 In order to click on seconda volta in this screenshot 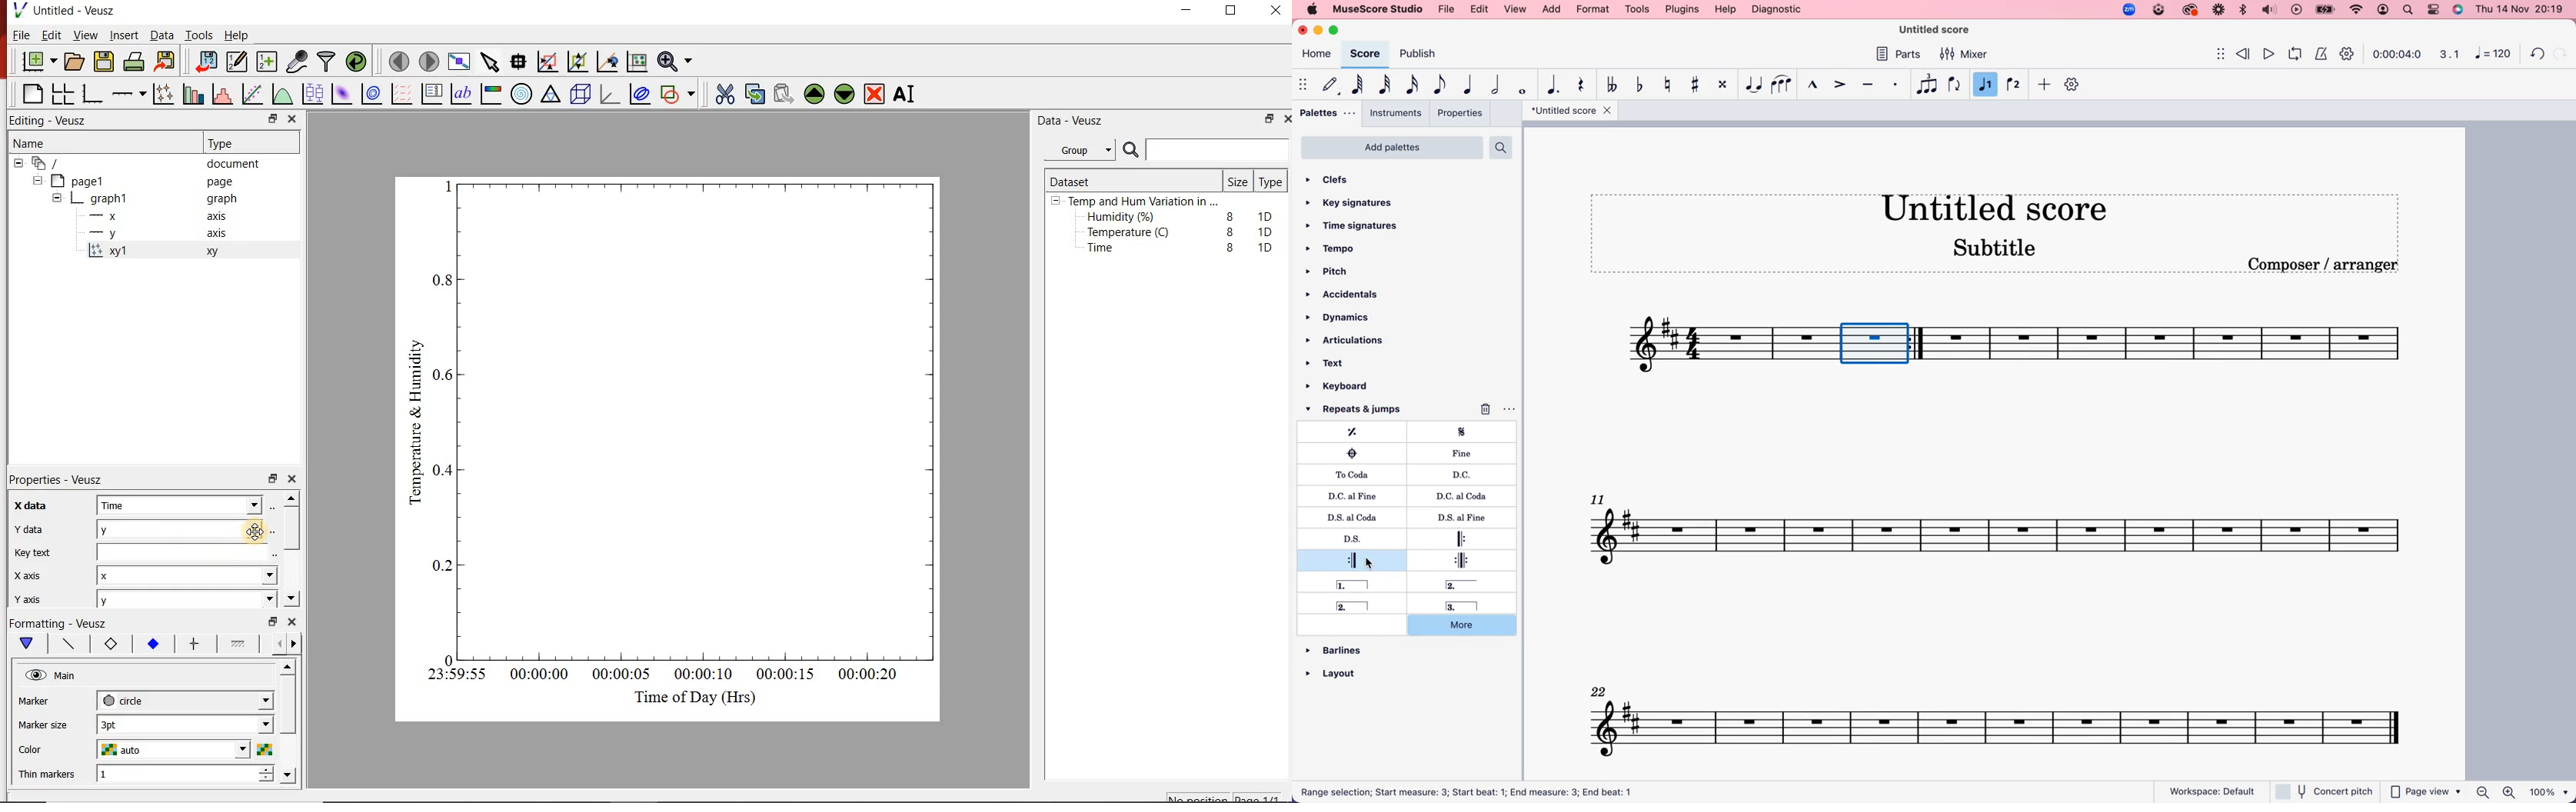, I will do `click(1471, 584)`.